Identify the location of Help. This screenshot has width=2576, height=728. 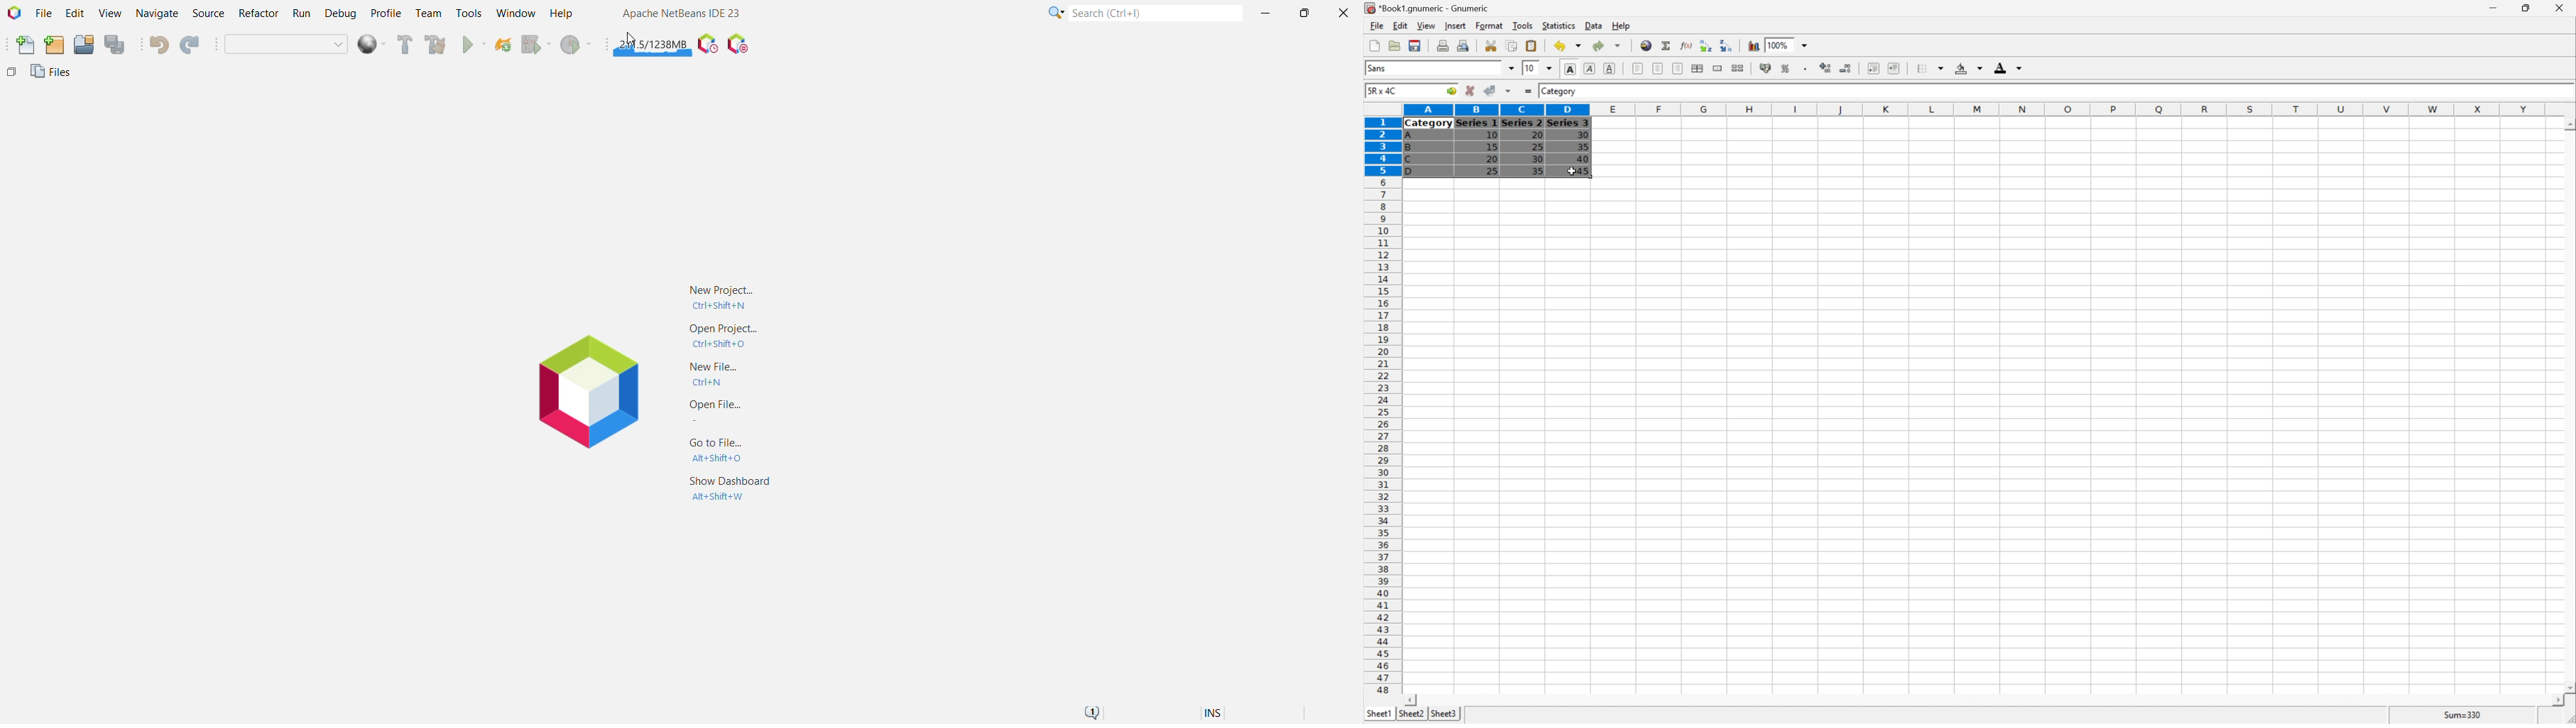
(1622, 27).